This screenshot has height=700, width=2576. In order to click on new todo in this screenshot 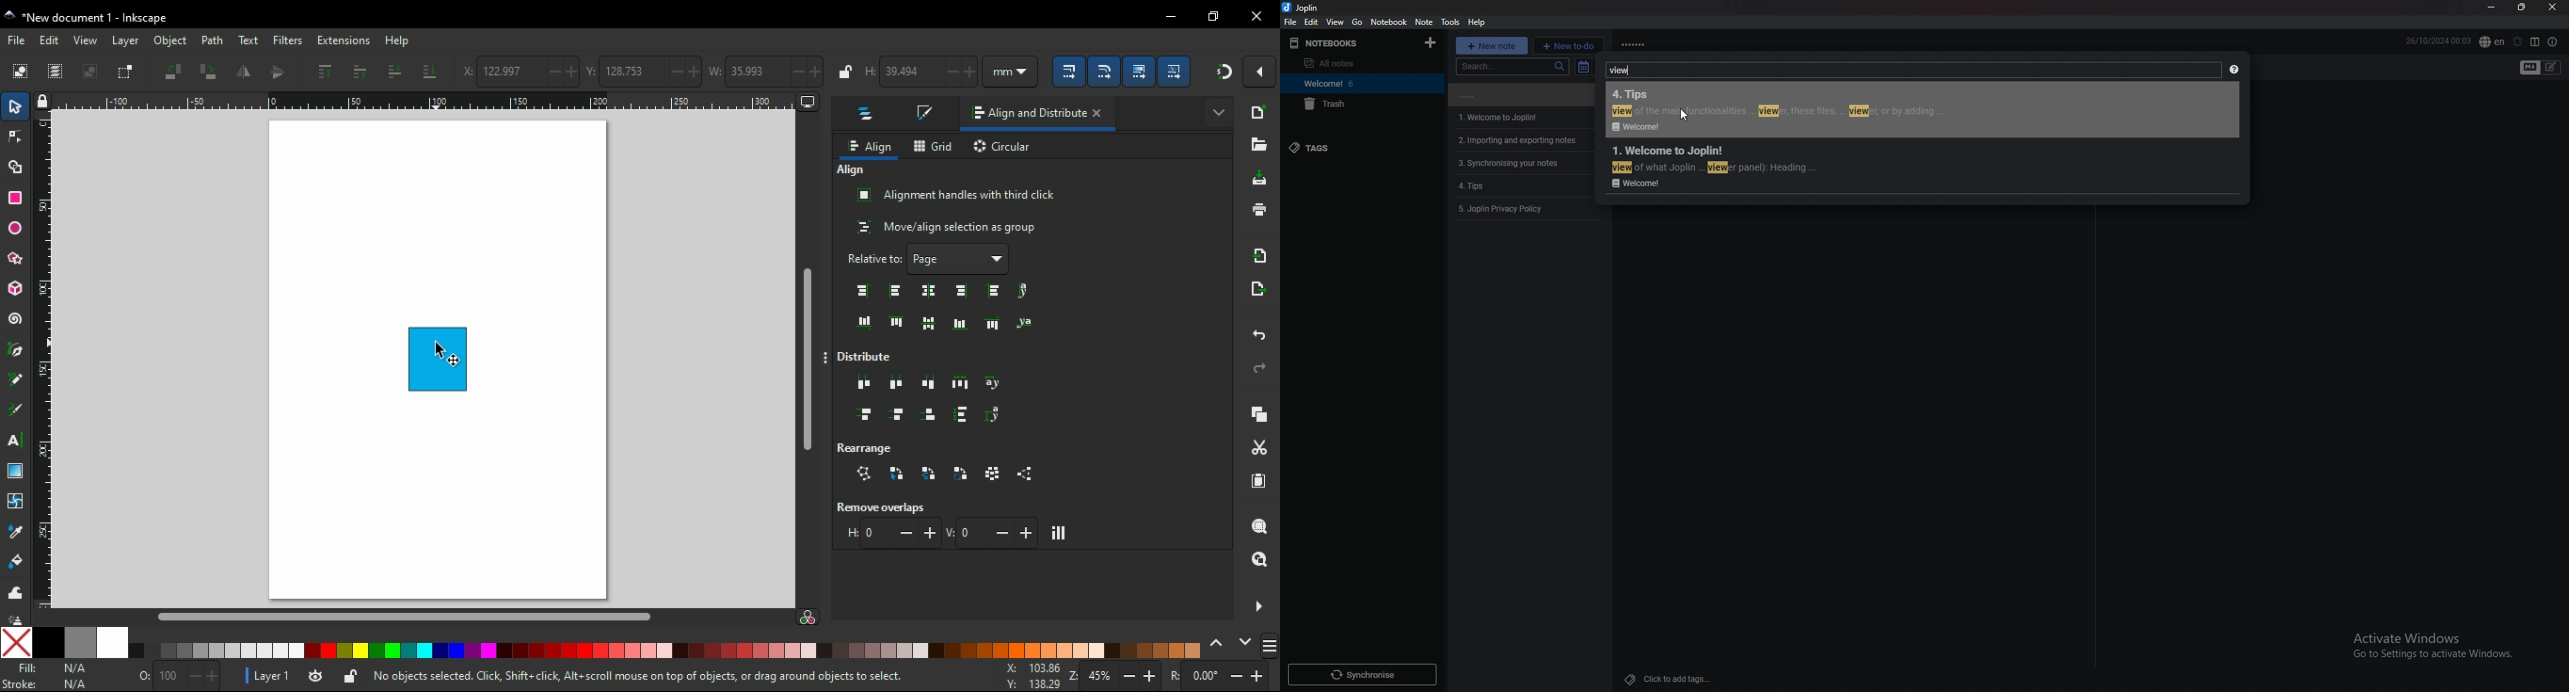, I will do `click(1569, 46)`.